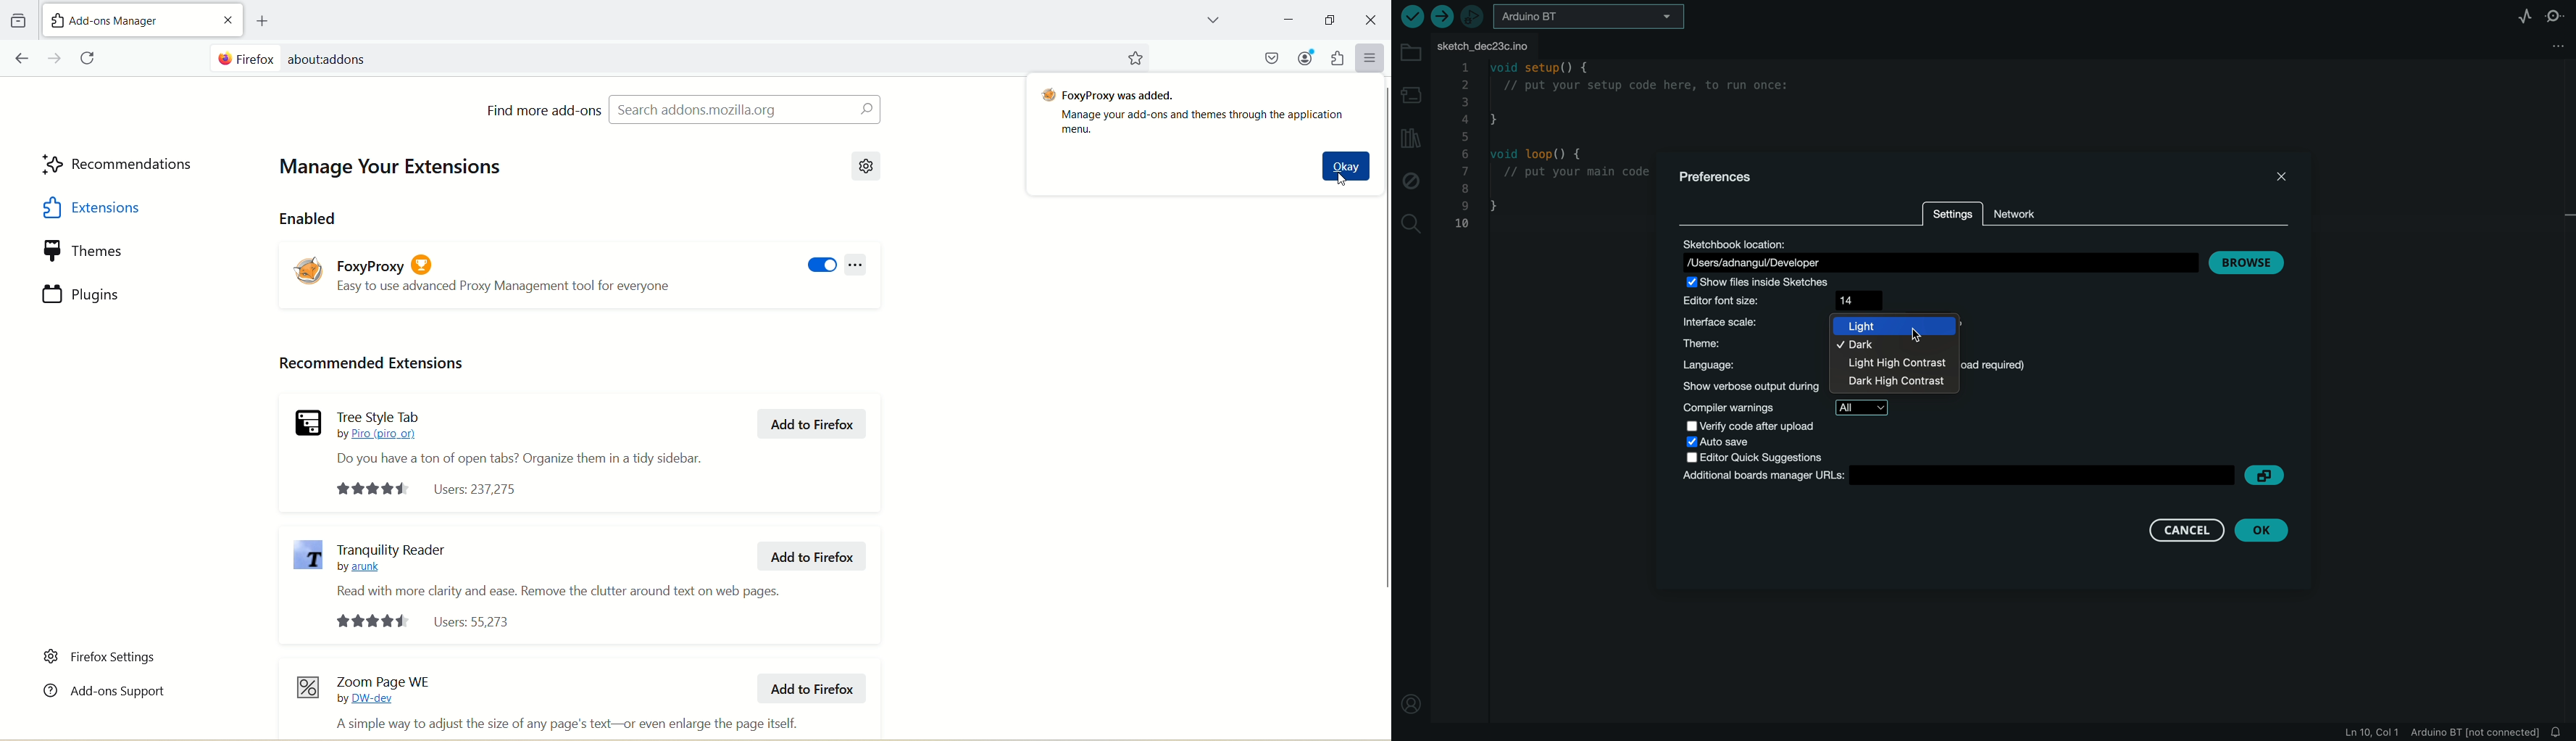 The height and width of the screenshot is (756, 2576). What do you see at coordinates (90, 59) in the screenshot?
I see `Refresh` at bounding box center [90, 59].